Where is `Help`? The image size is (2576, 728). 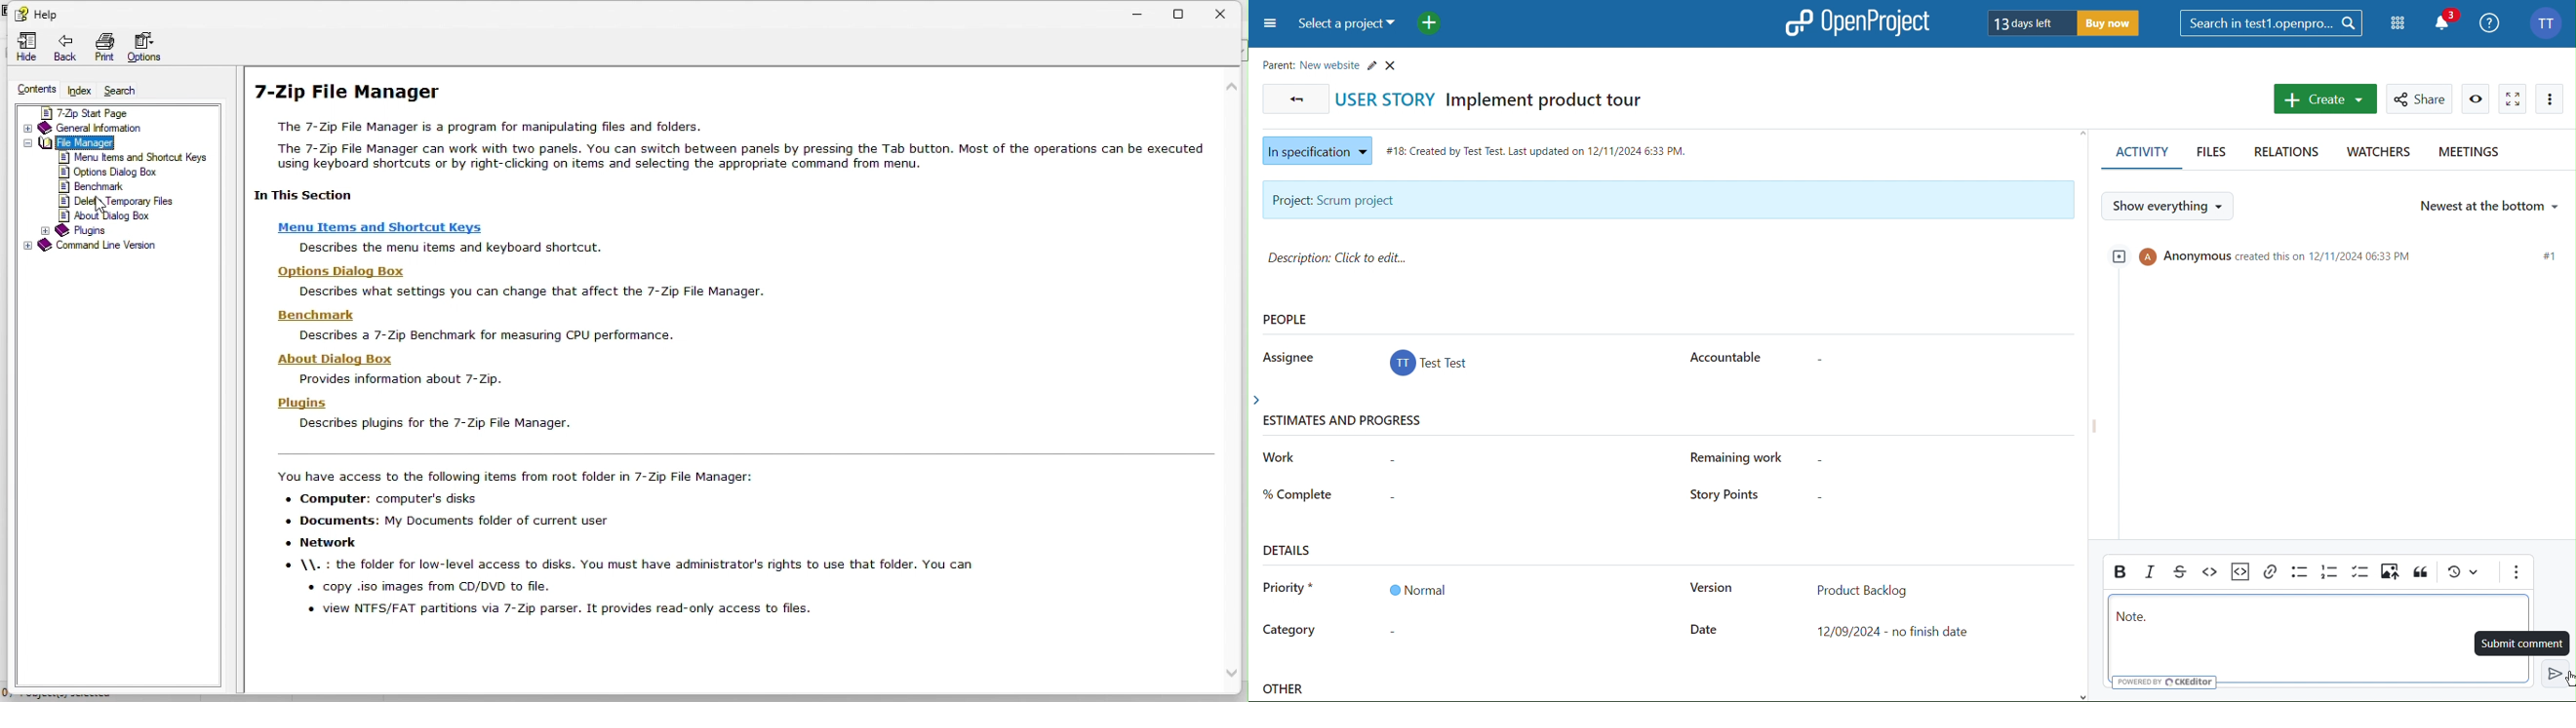
Help is located at coordinates (2491, 21).